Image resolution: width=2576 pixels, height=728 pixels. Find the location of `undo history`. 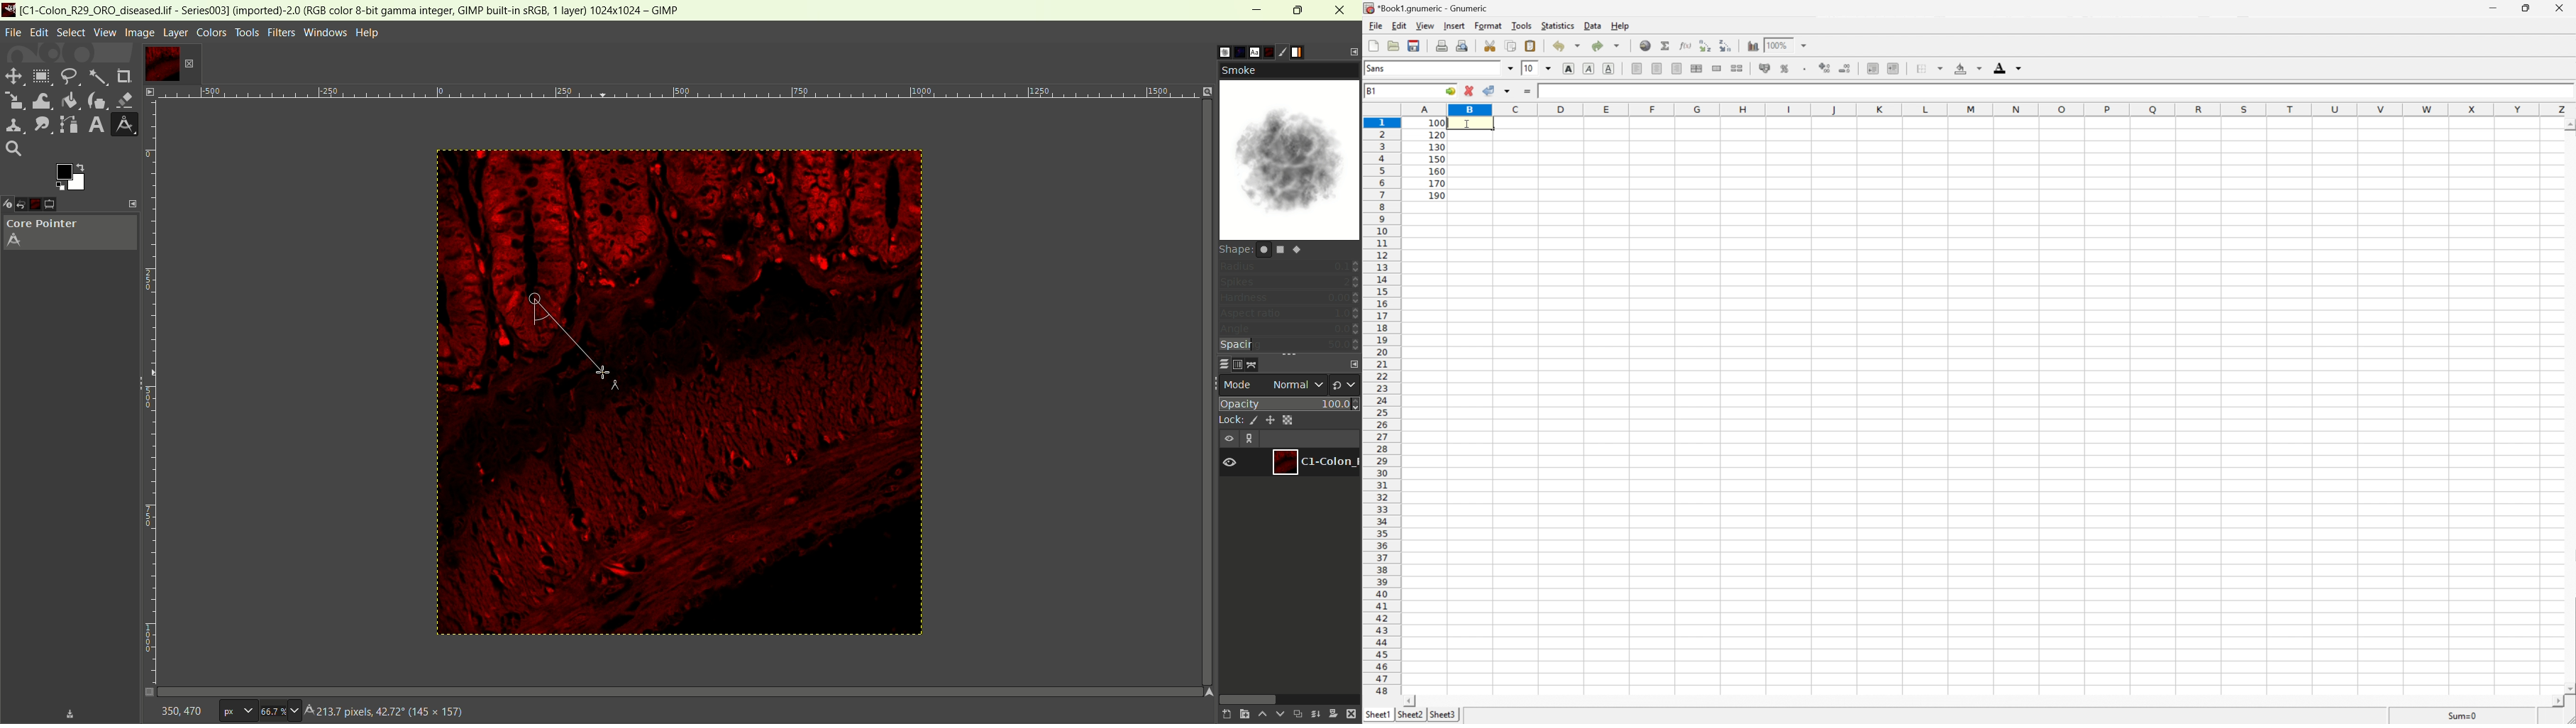

undo history is located at coordinates (26, 205).